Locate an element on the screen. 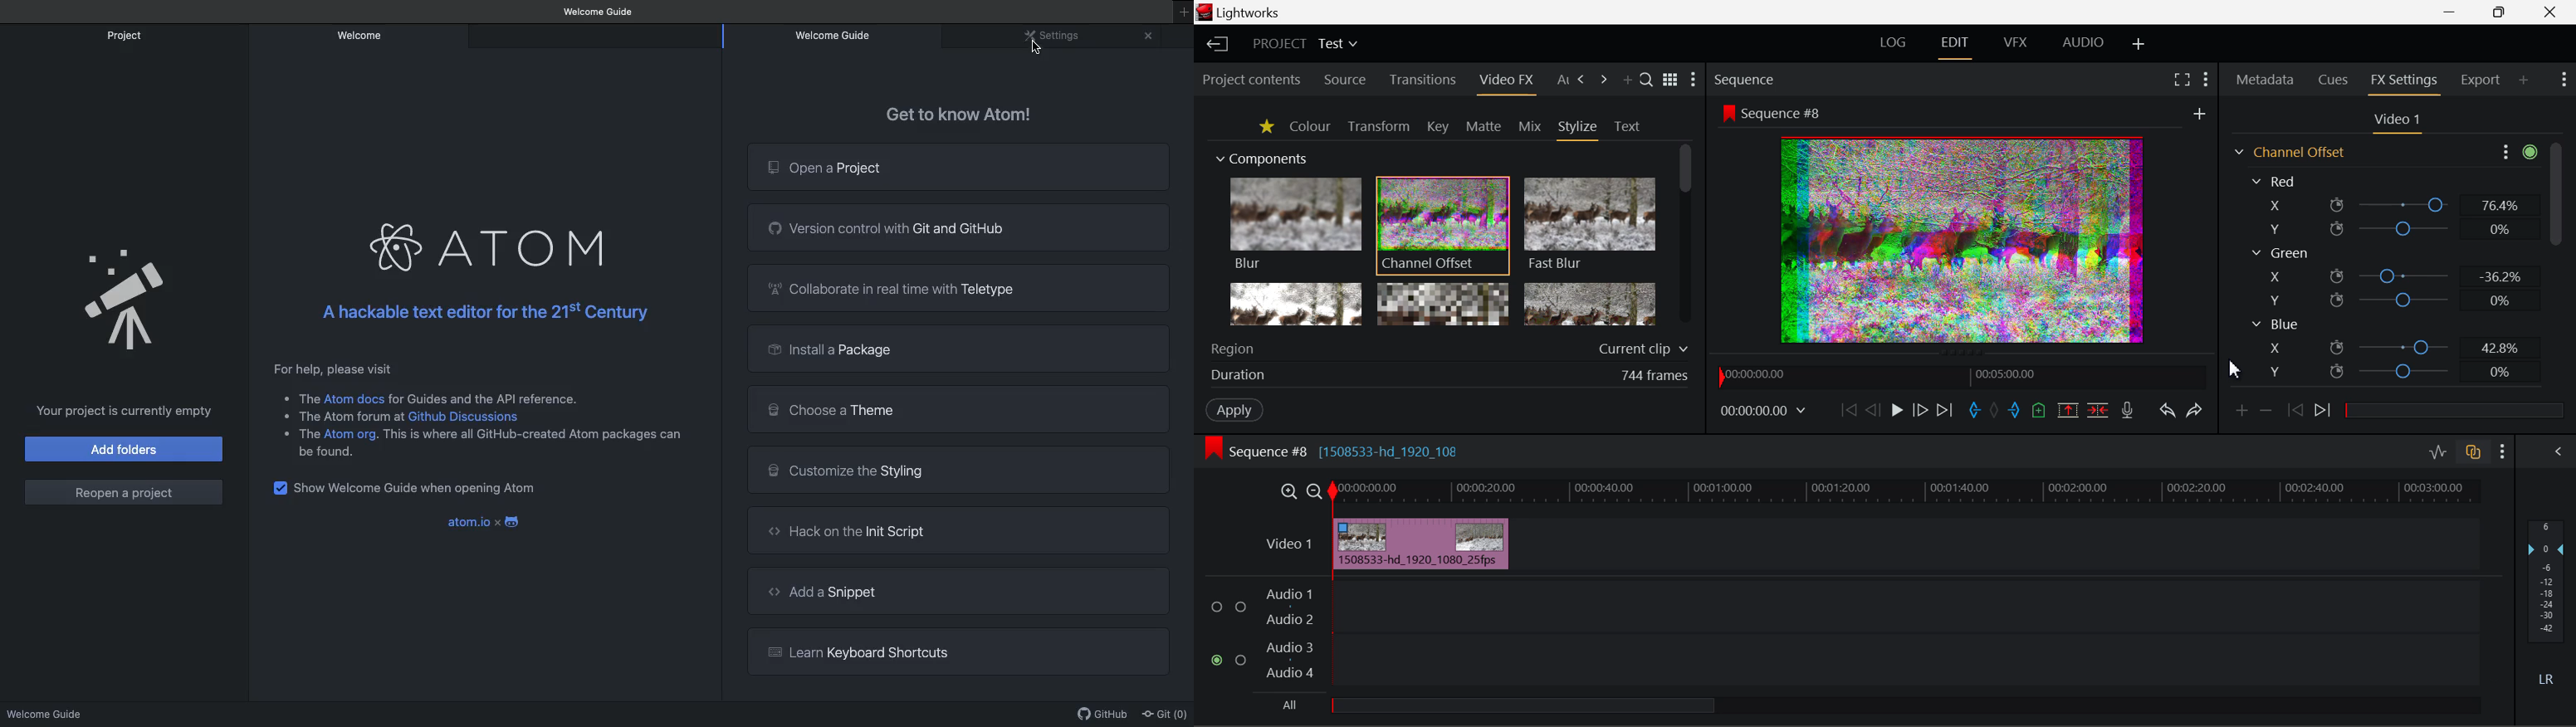 The image size is (2576, 728). Green X is located at coordinates (2391, 275).